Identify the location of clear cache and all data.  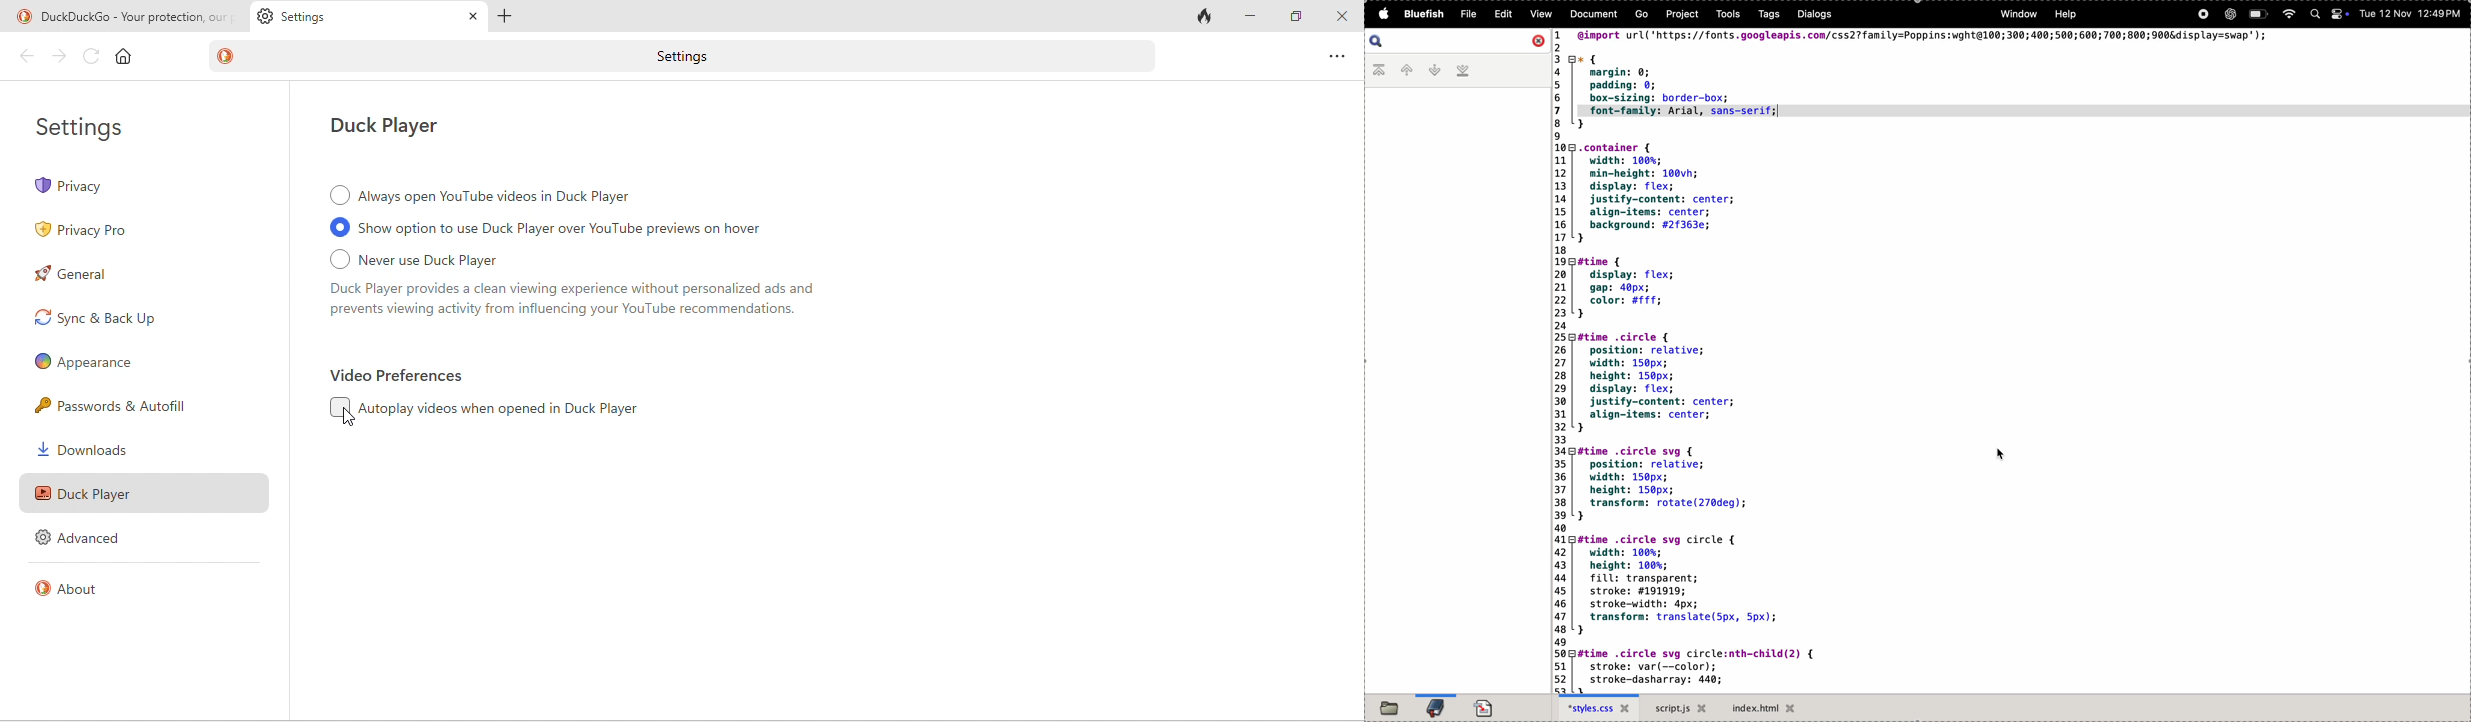
(1206, 16).